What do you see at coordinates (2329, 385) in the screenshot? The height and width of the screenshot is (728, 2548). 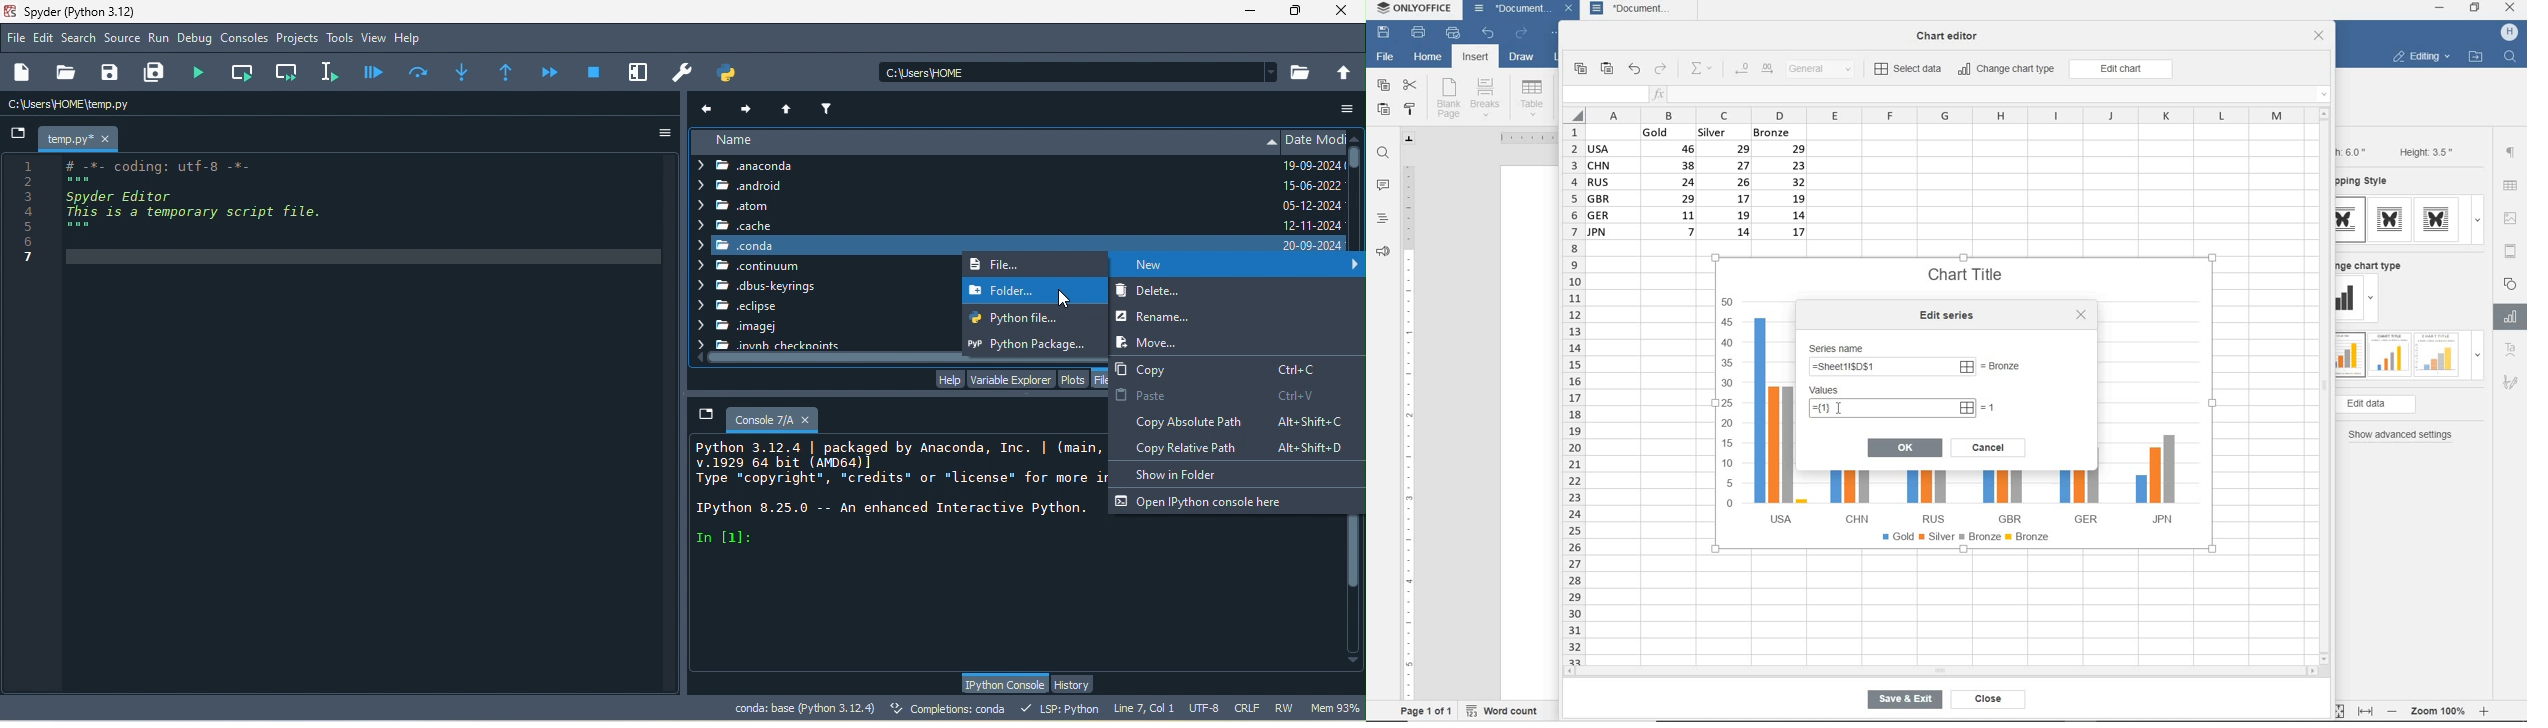 I see `vertical scroll bar` at bounding box center [2329, 385].